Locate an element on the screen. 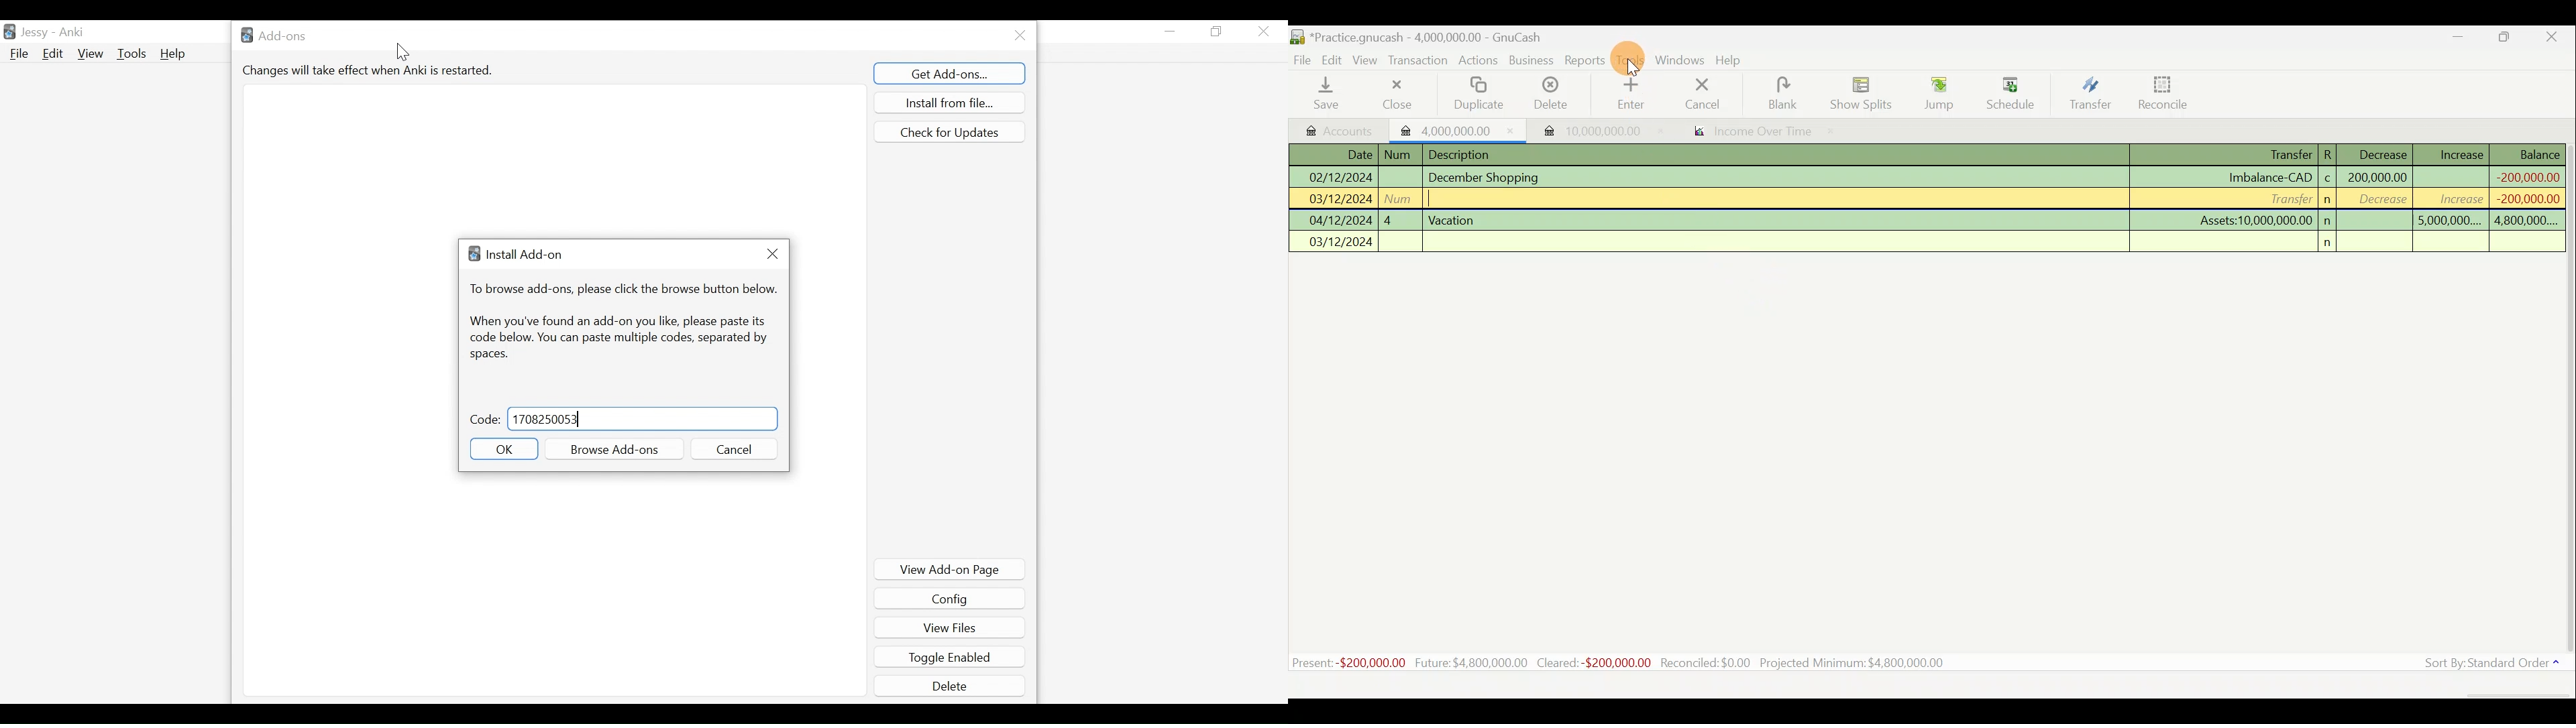 The width and height of the screenshot is (2576, 728). Install from file is located at coordinates (949, 102).